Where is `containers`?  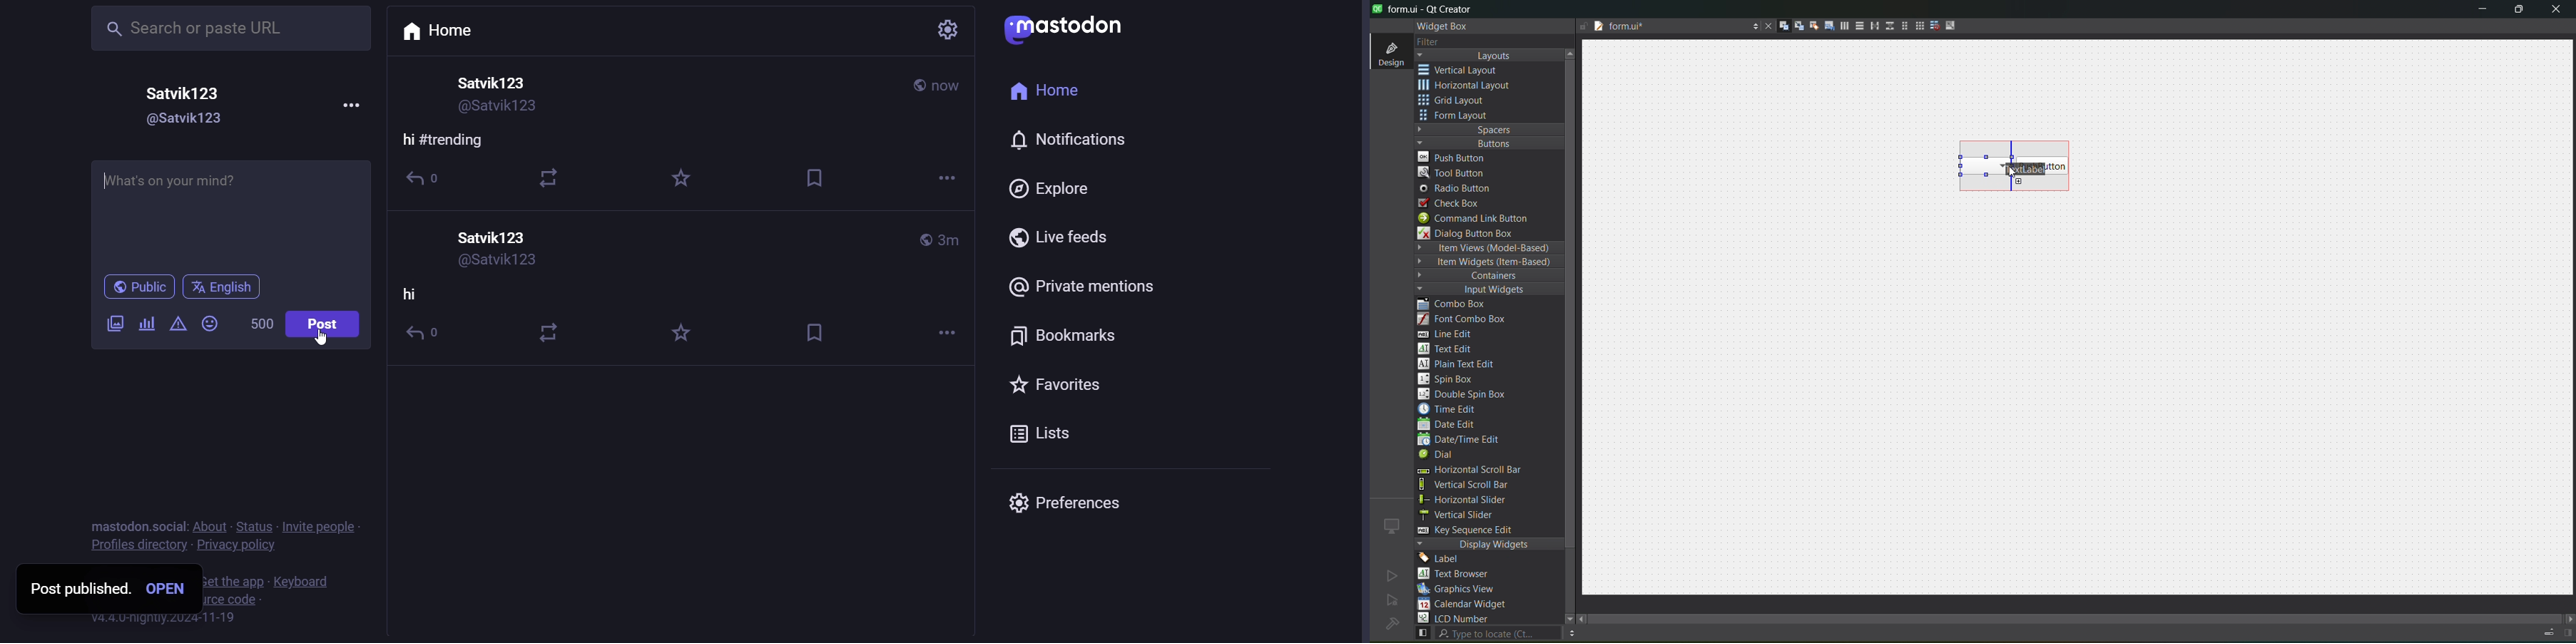 containers is located at coordinates (1483, 276).